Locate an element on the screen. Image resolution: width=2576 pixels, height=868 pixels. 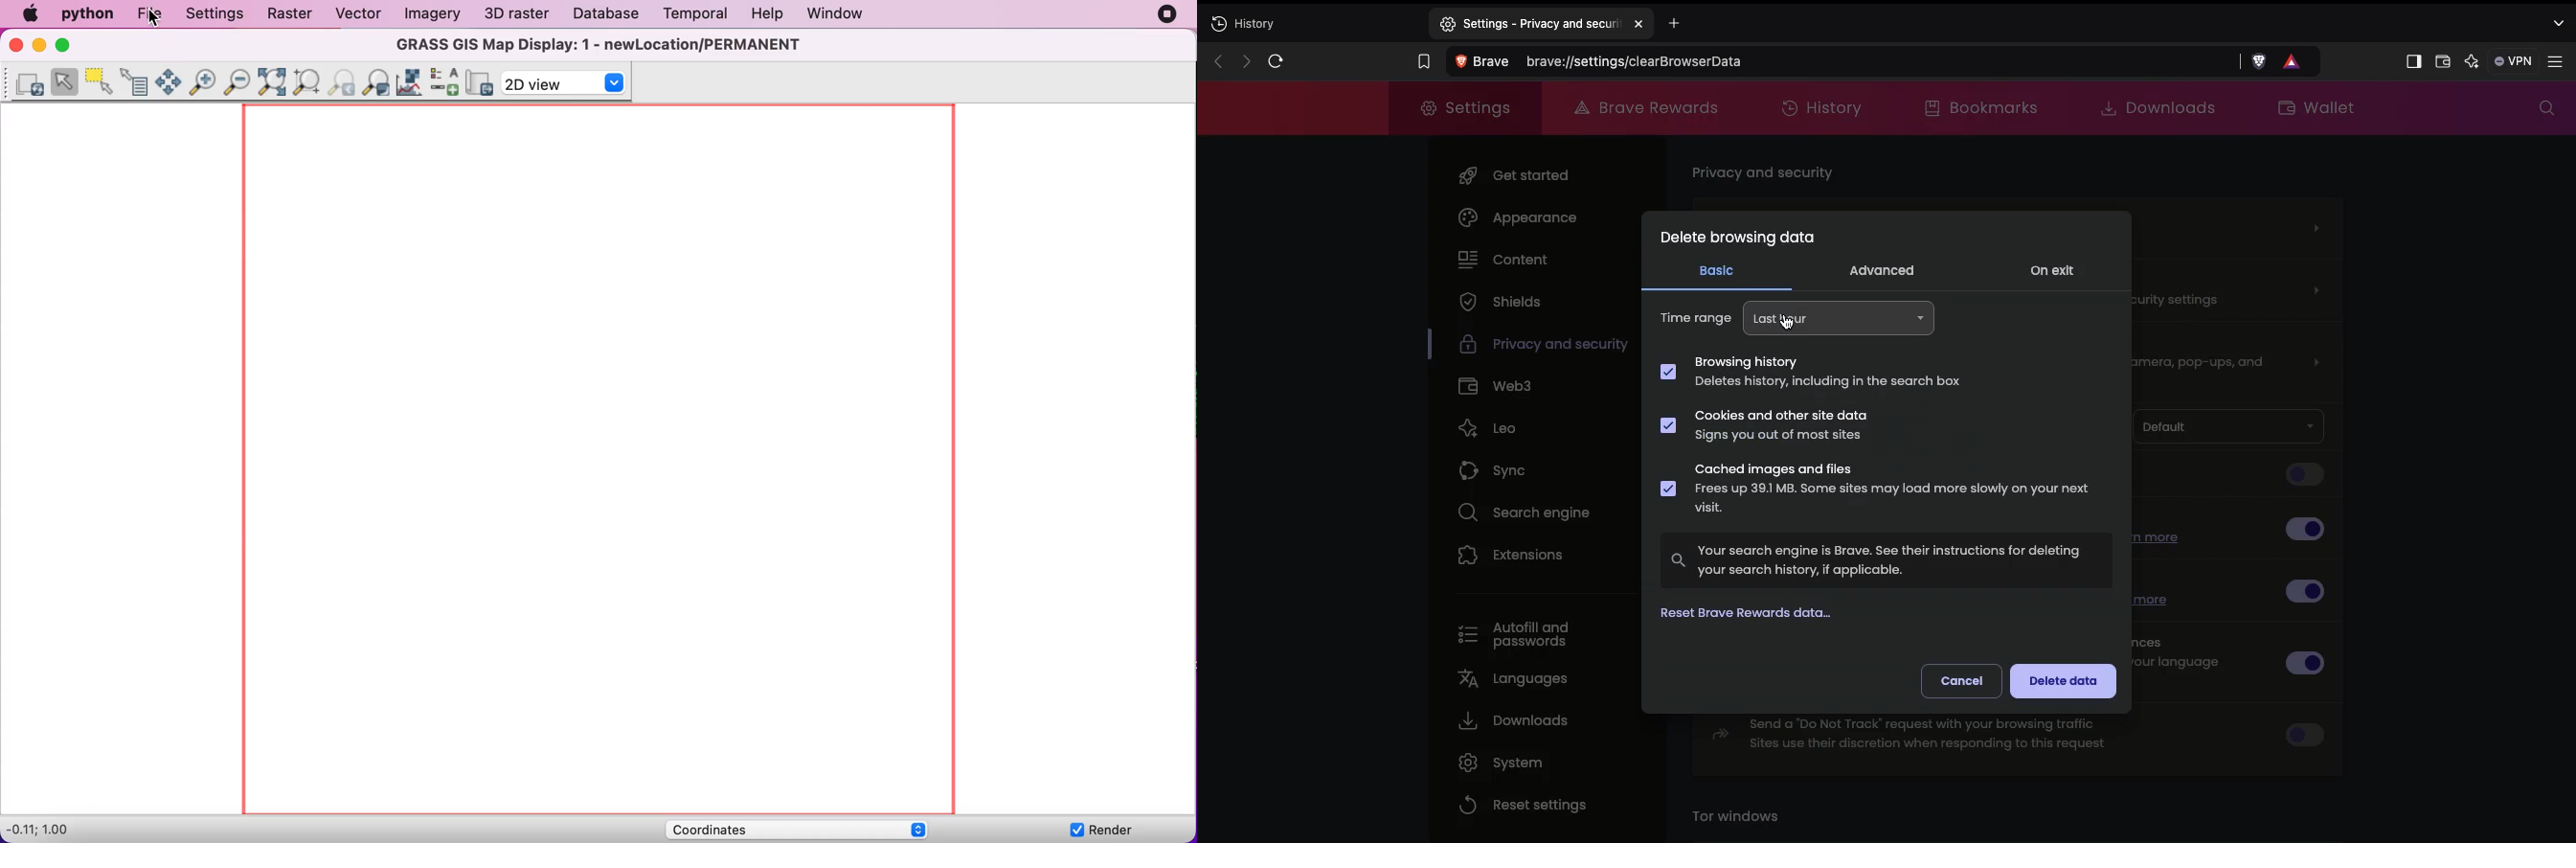
Next page is located at coordinates (1243, 61).